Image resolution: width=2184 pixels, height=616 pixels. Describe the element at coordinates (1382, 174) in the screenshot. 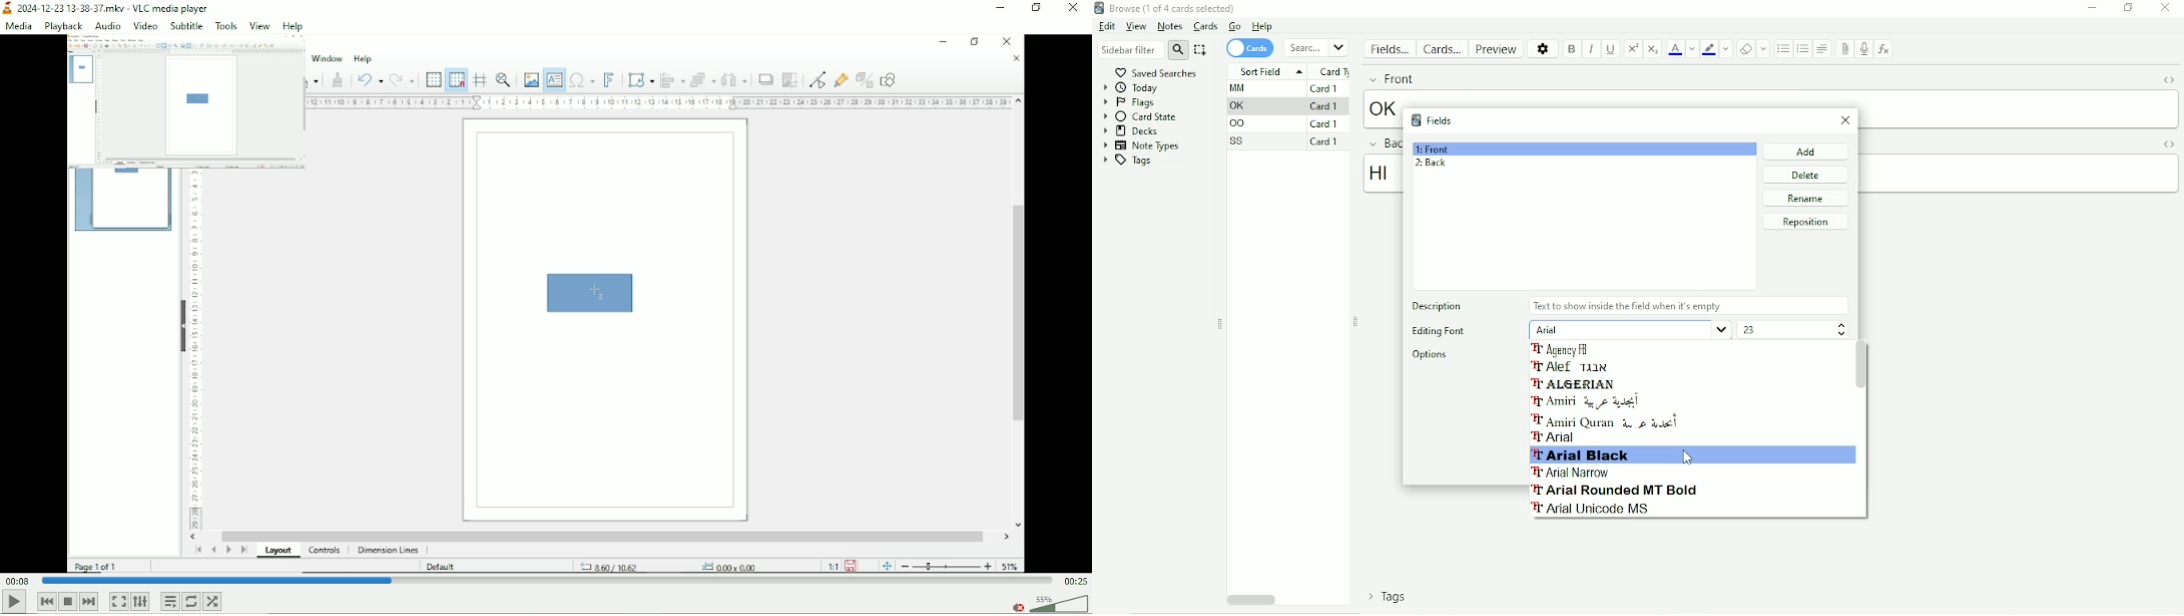

I see `hi` at that location.